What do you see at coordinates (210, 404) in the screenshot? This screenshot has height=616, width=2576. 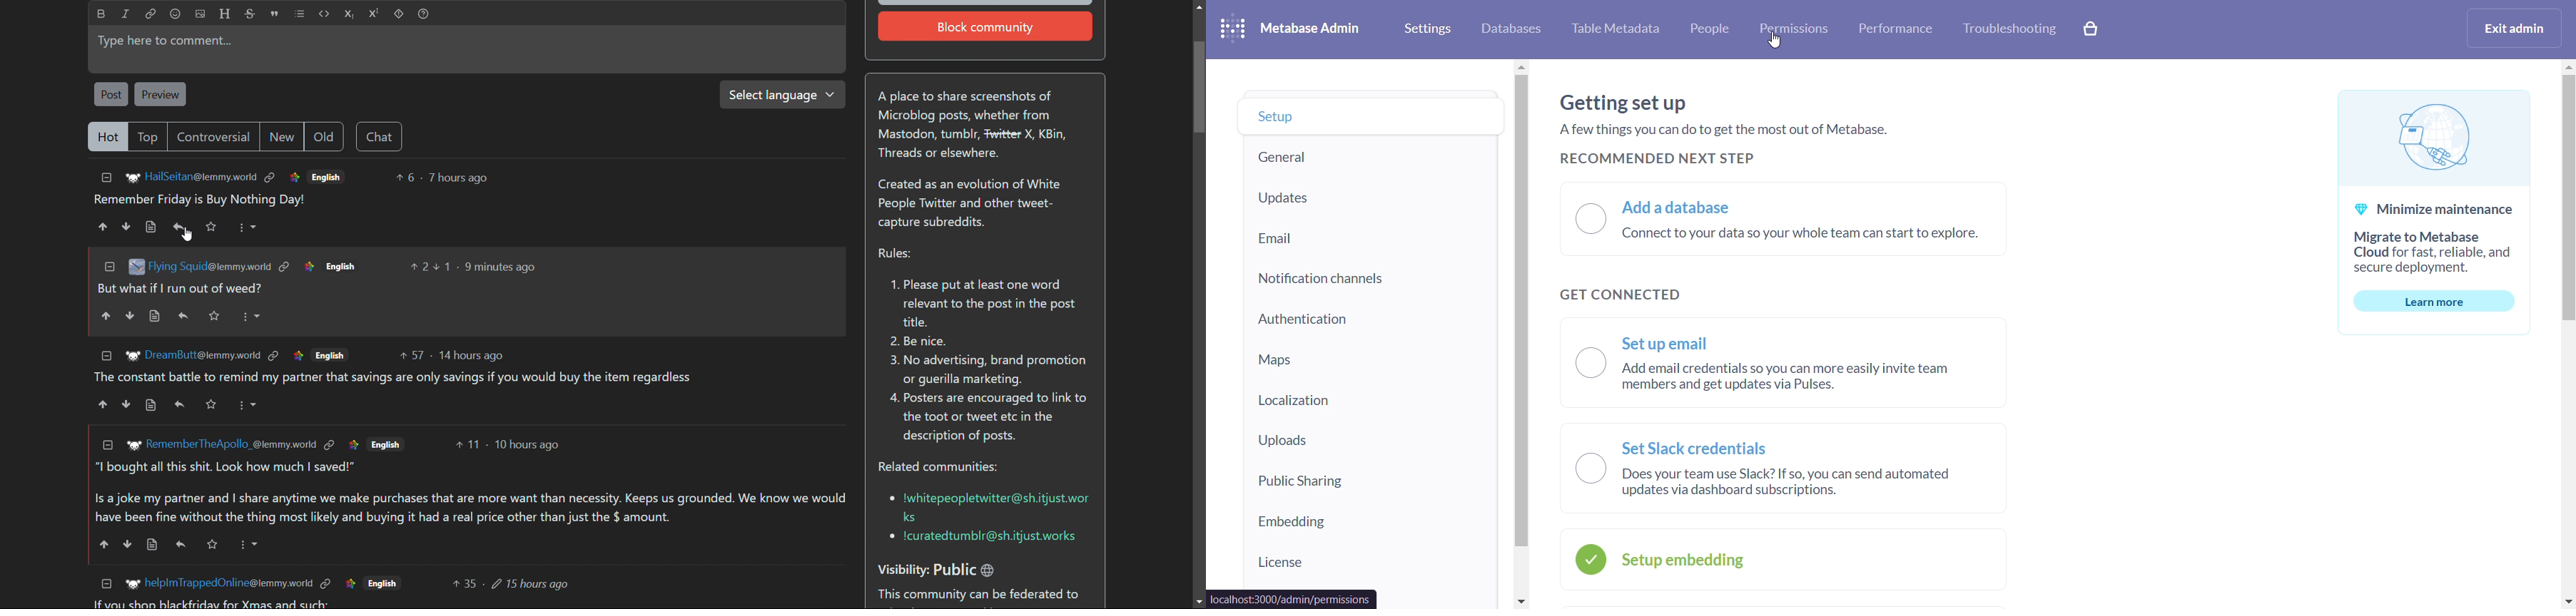 I see `Favorite` at bounding box center [210, 404].